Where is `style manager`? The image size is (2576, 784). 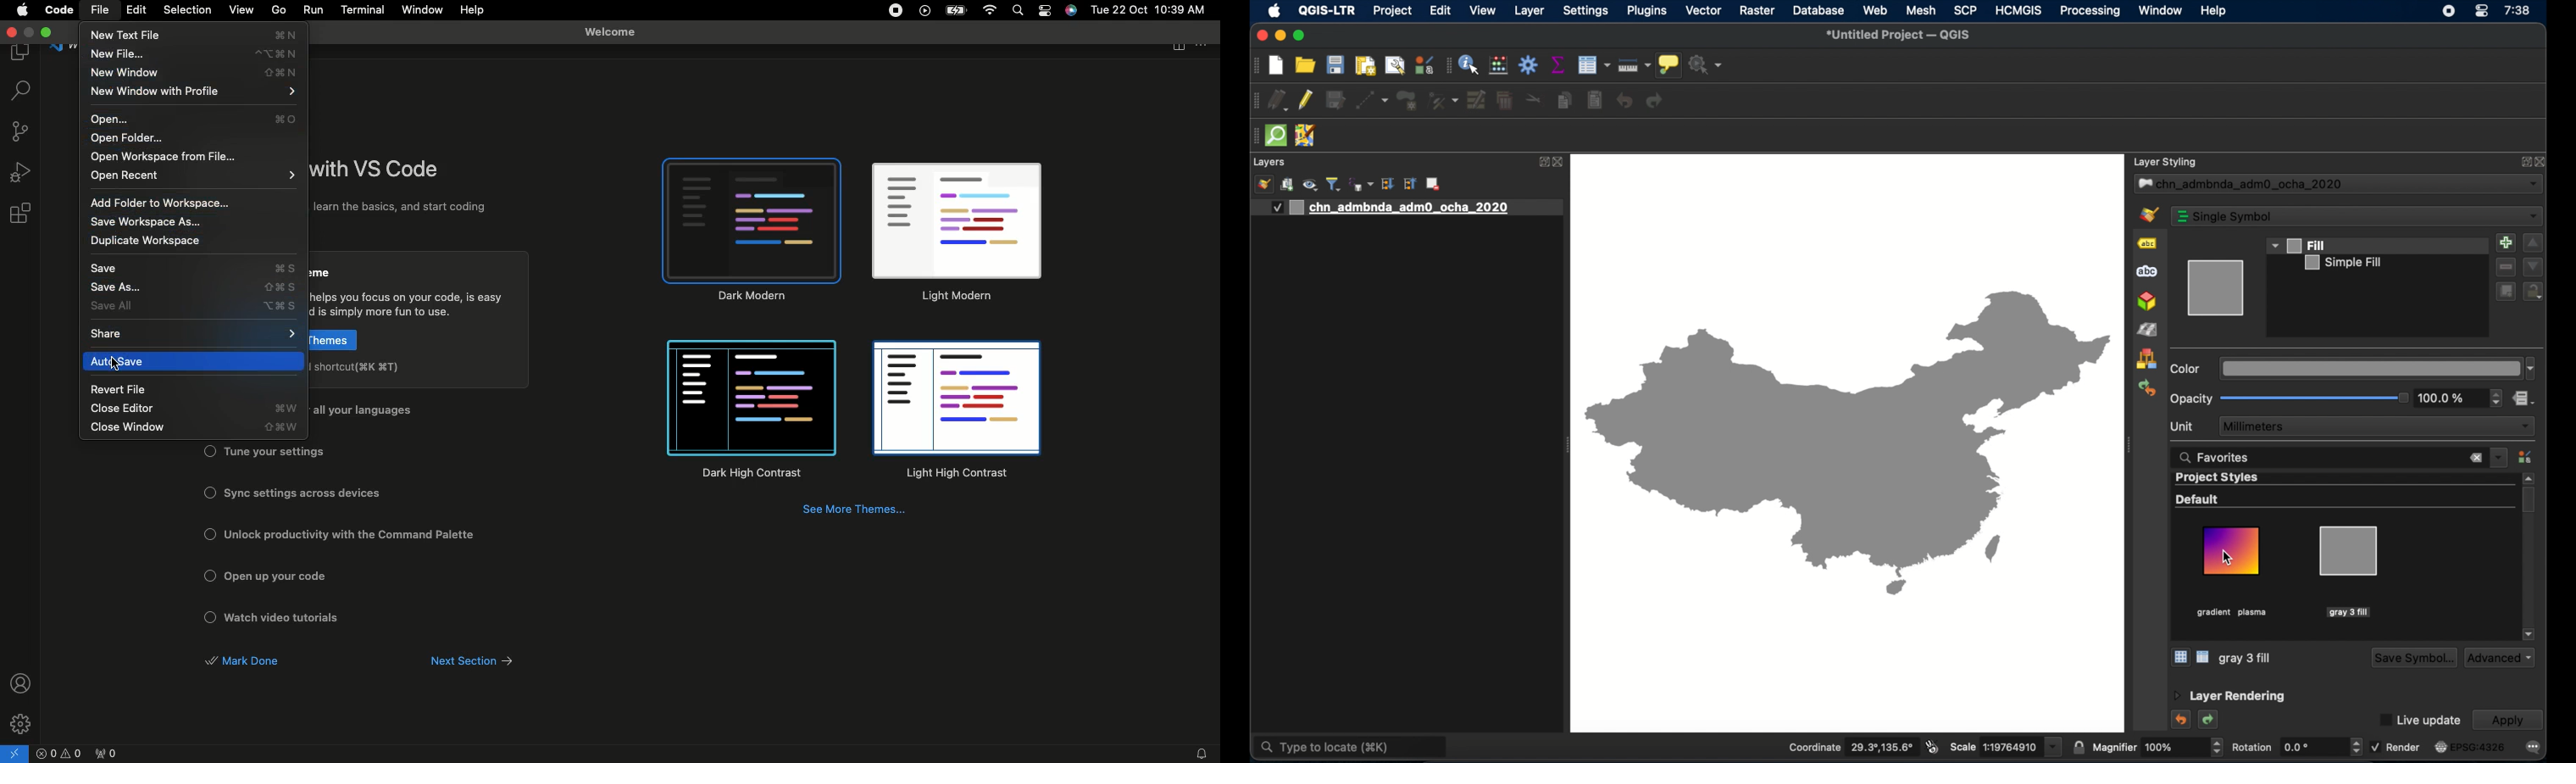 style manager is located at coordinates (2524, 456).